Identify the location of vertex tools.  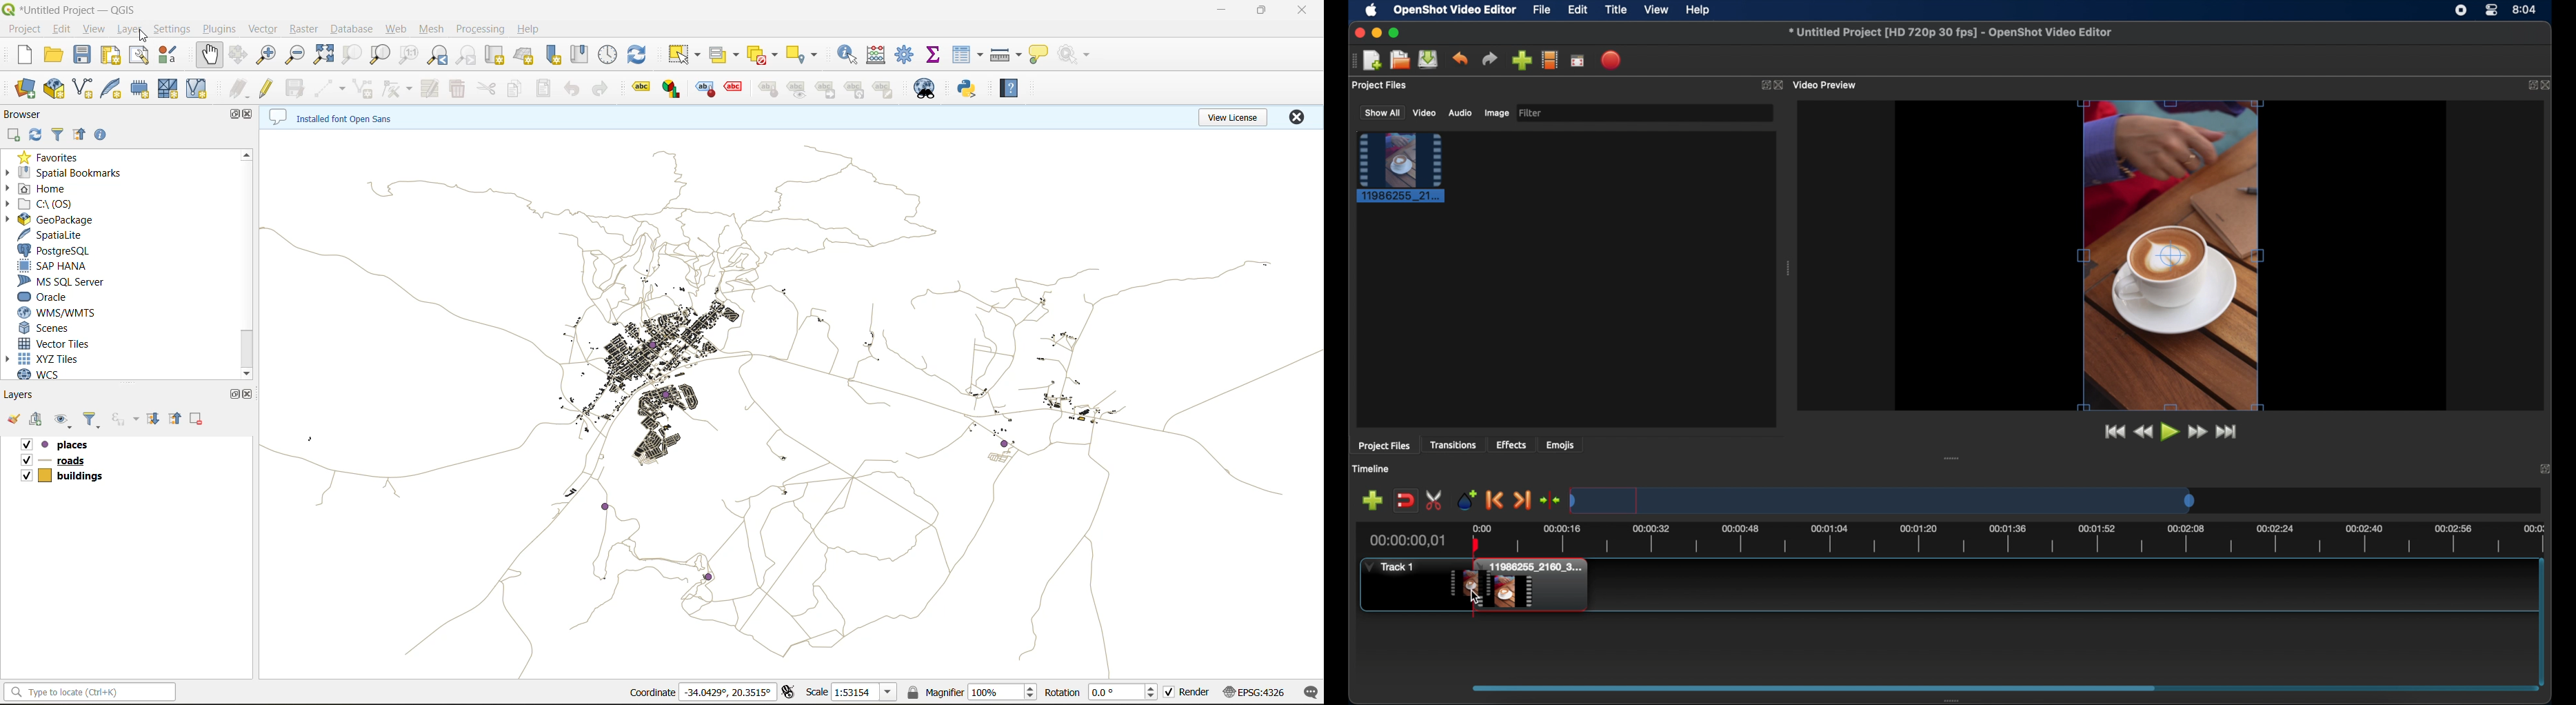
(400, 89).